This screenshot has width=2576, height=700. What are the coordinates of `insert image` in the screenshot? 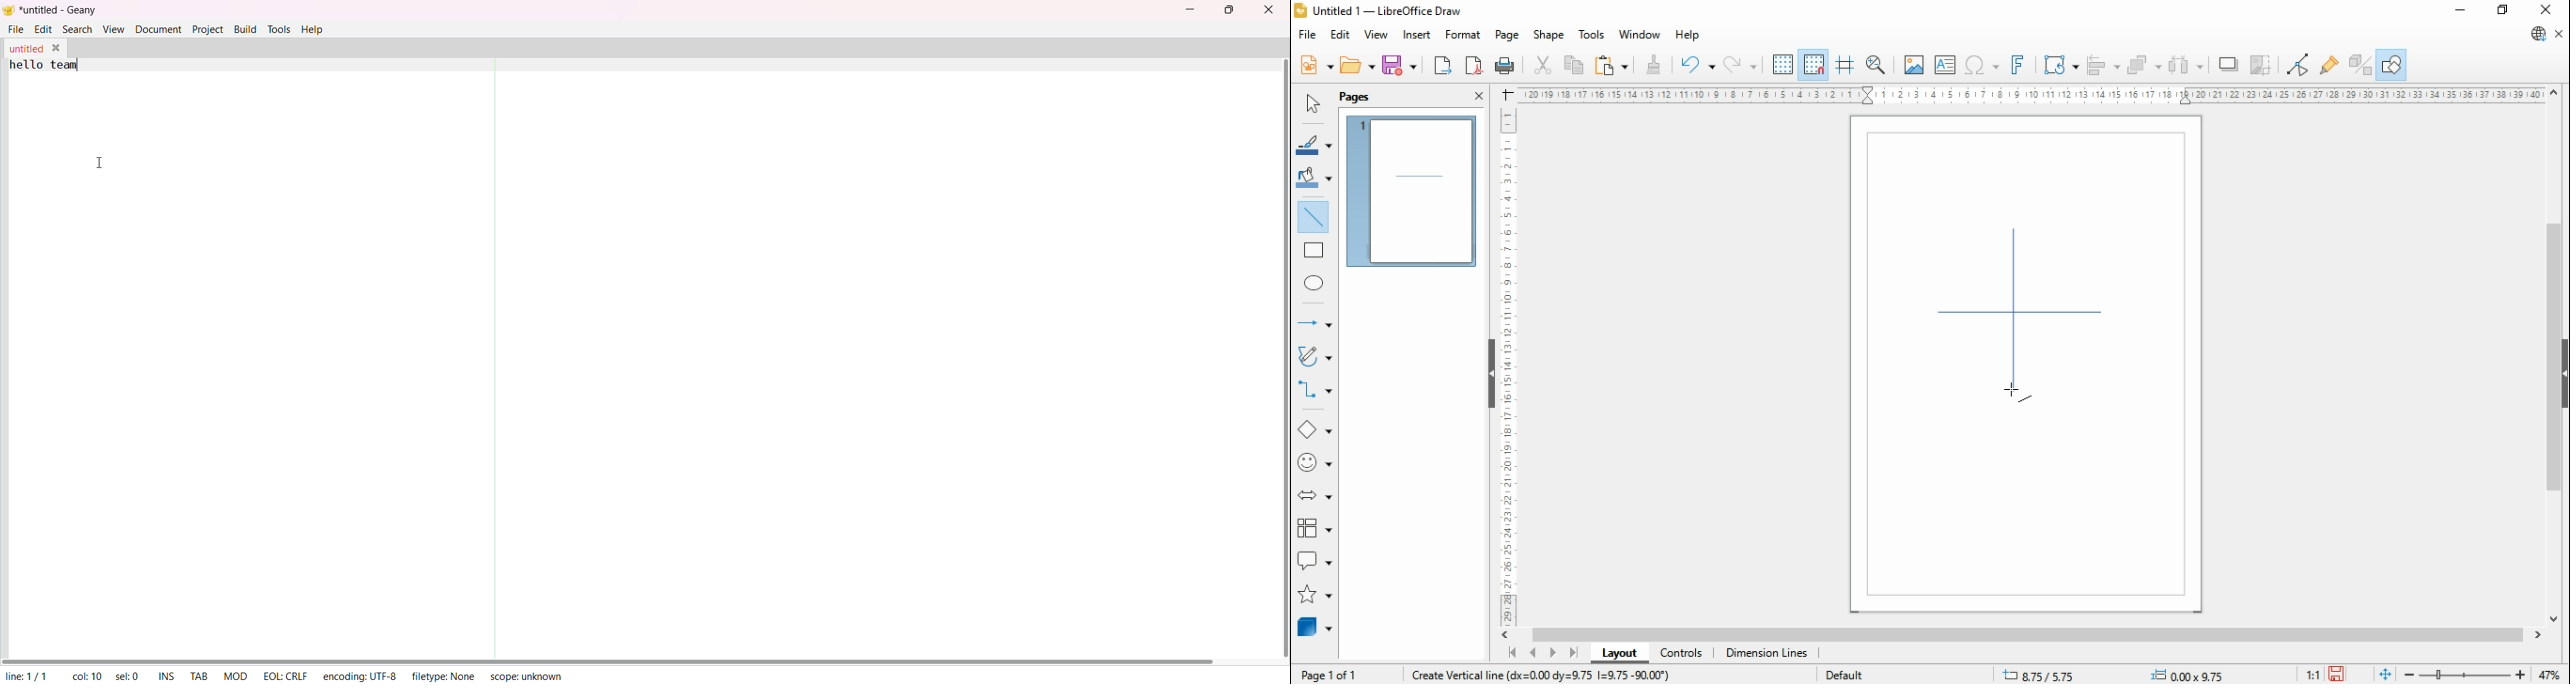 It's located at (1913, 64).